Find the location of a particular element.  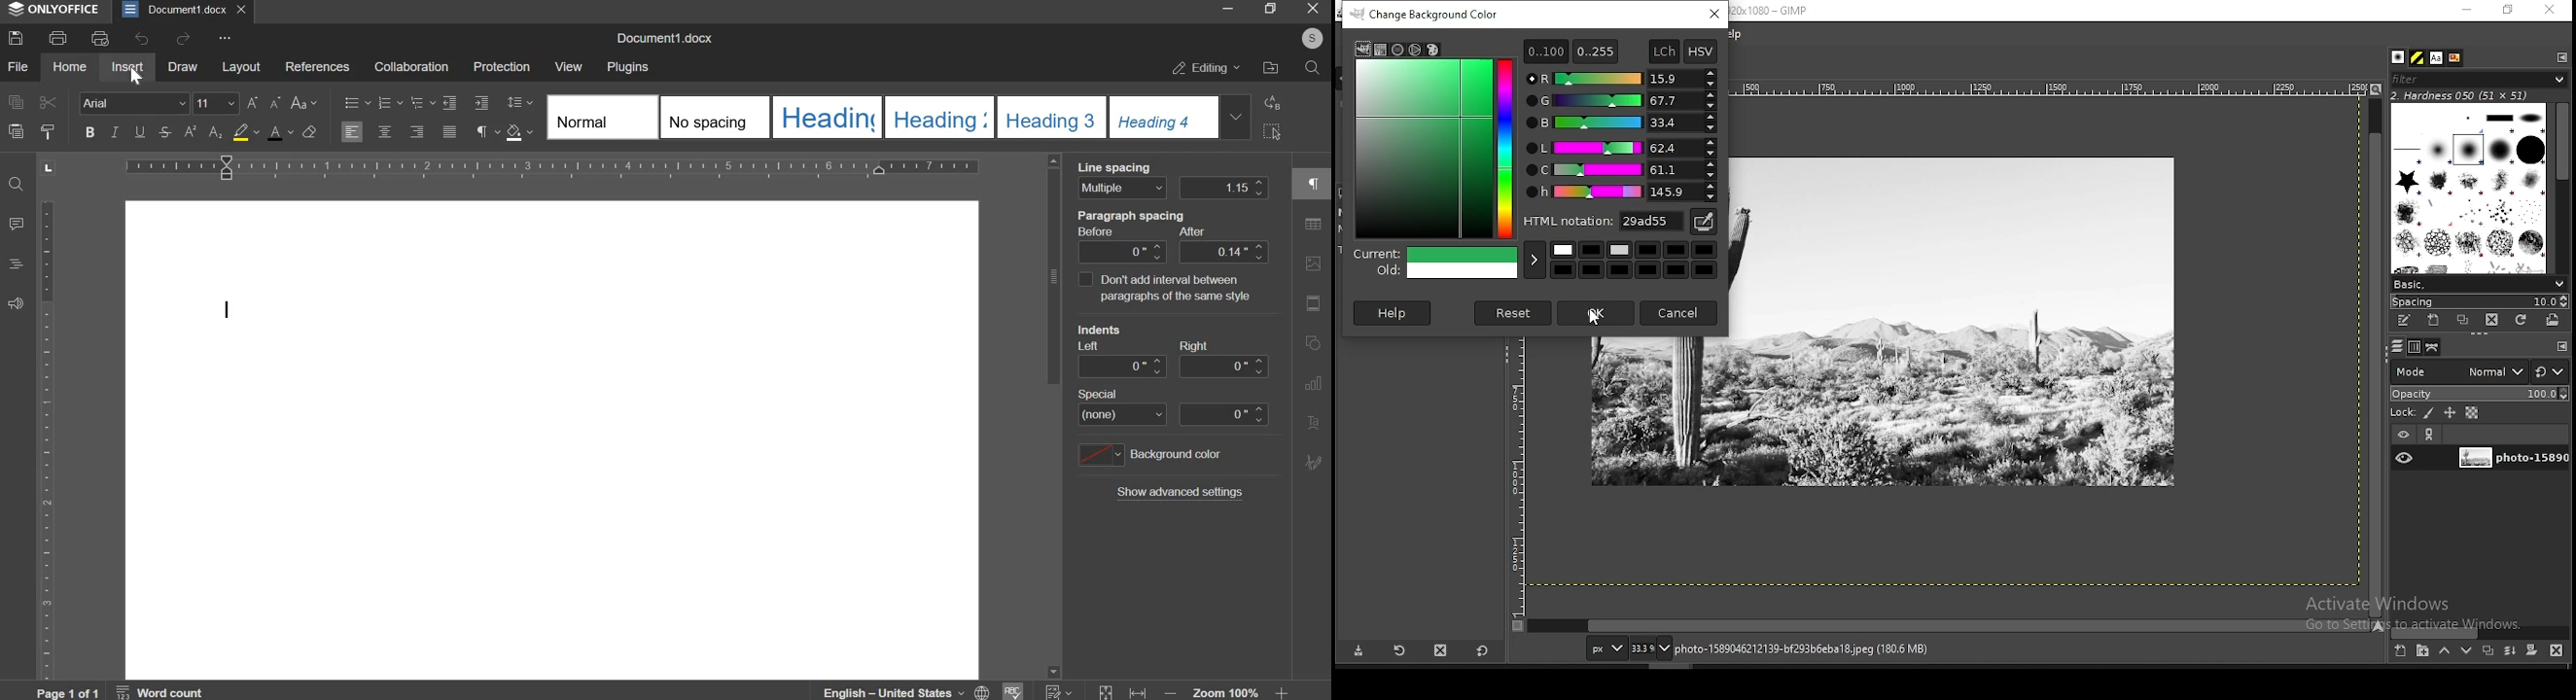

view is located at coordinates (570, 66).